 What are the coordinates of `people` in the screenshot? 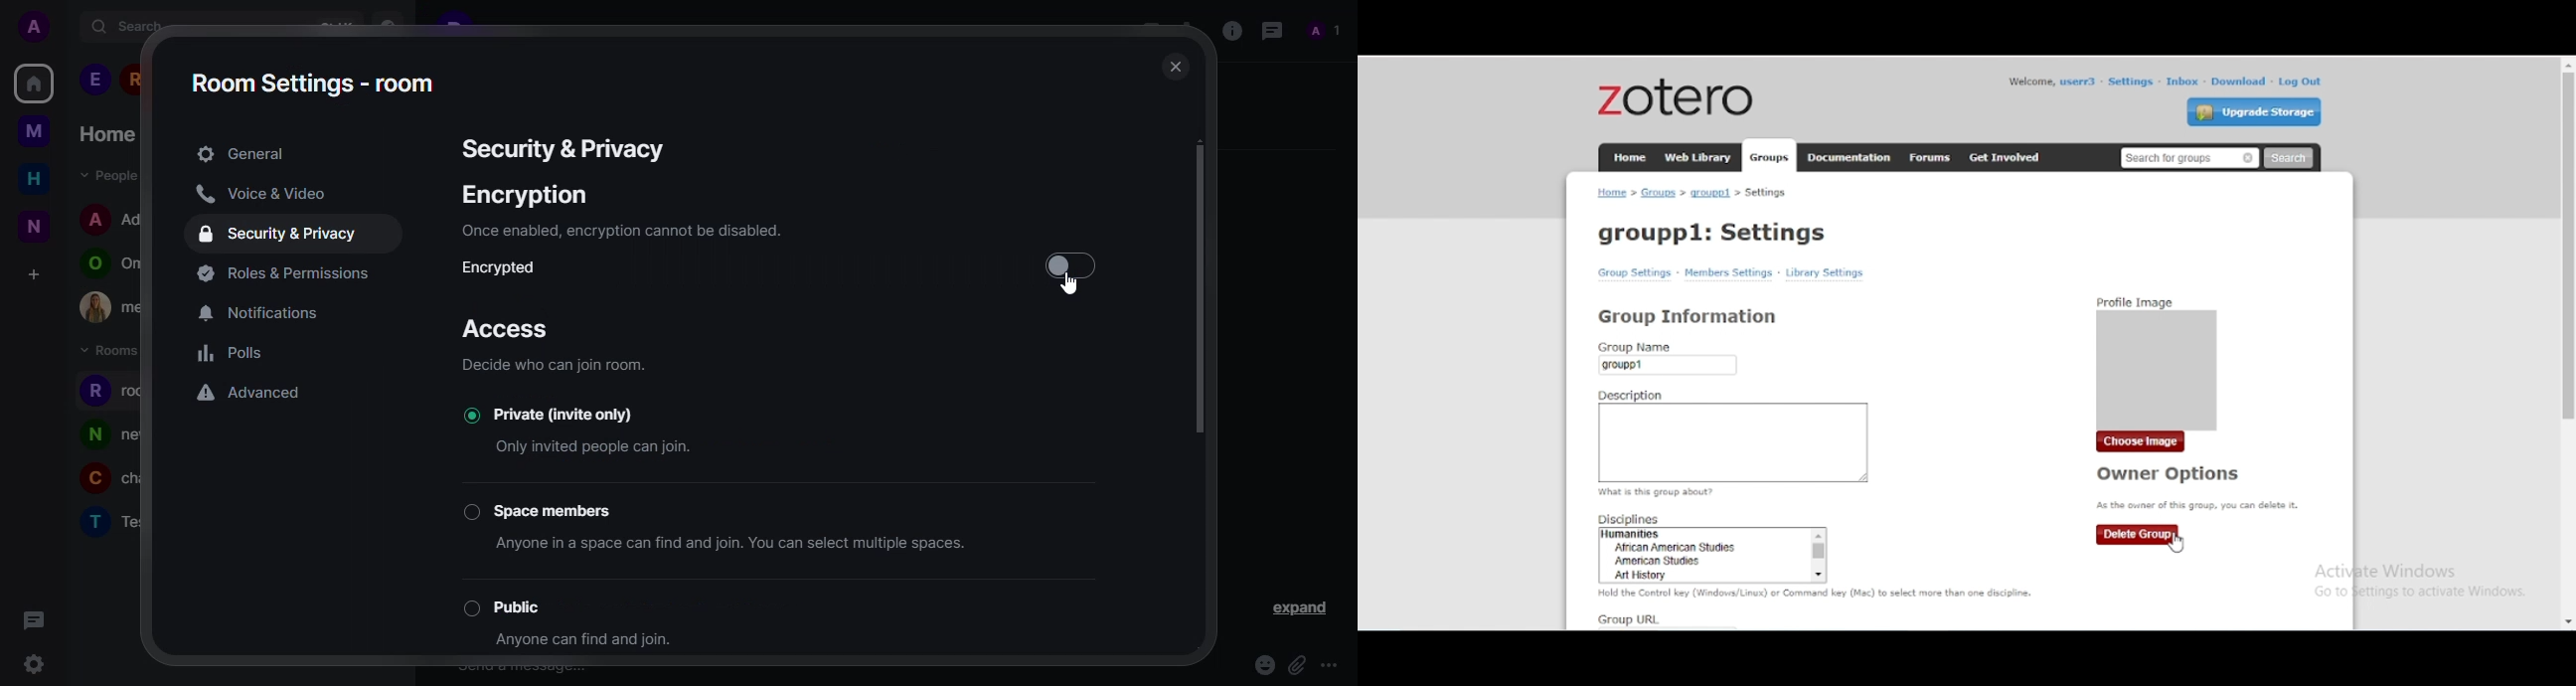 It's located at (105, 174).